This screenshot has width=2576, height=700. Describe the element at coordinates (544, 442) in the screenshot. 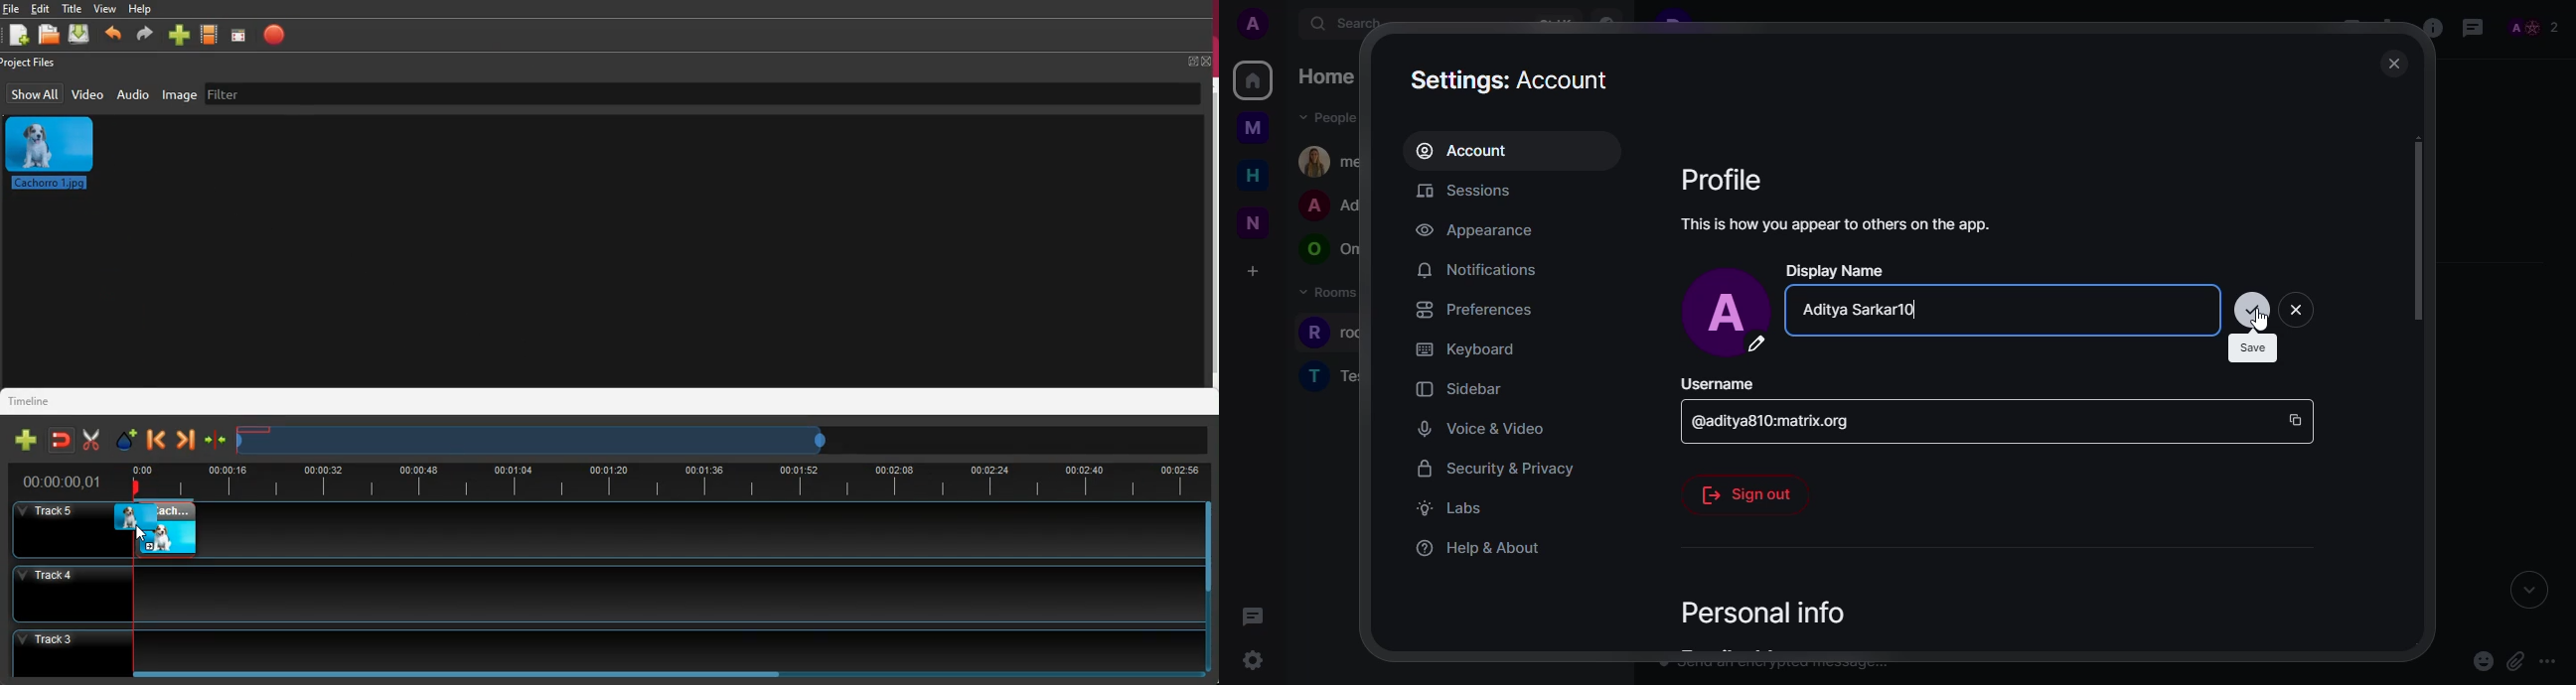

I see `timeframe` at that location.